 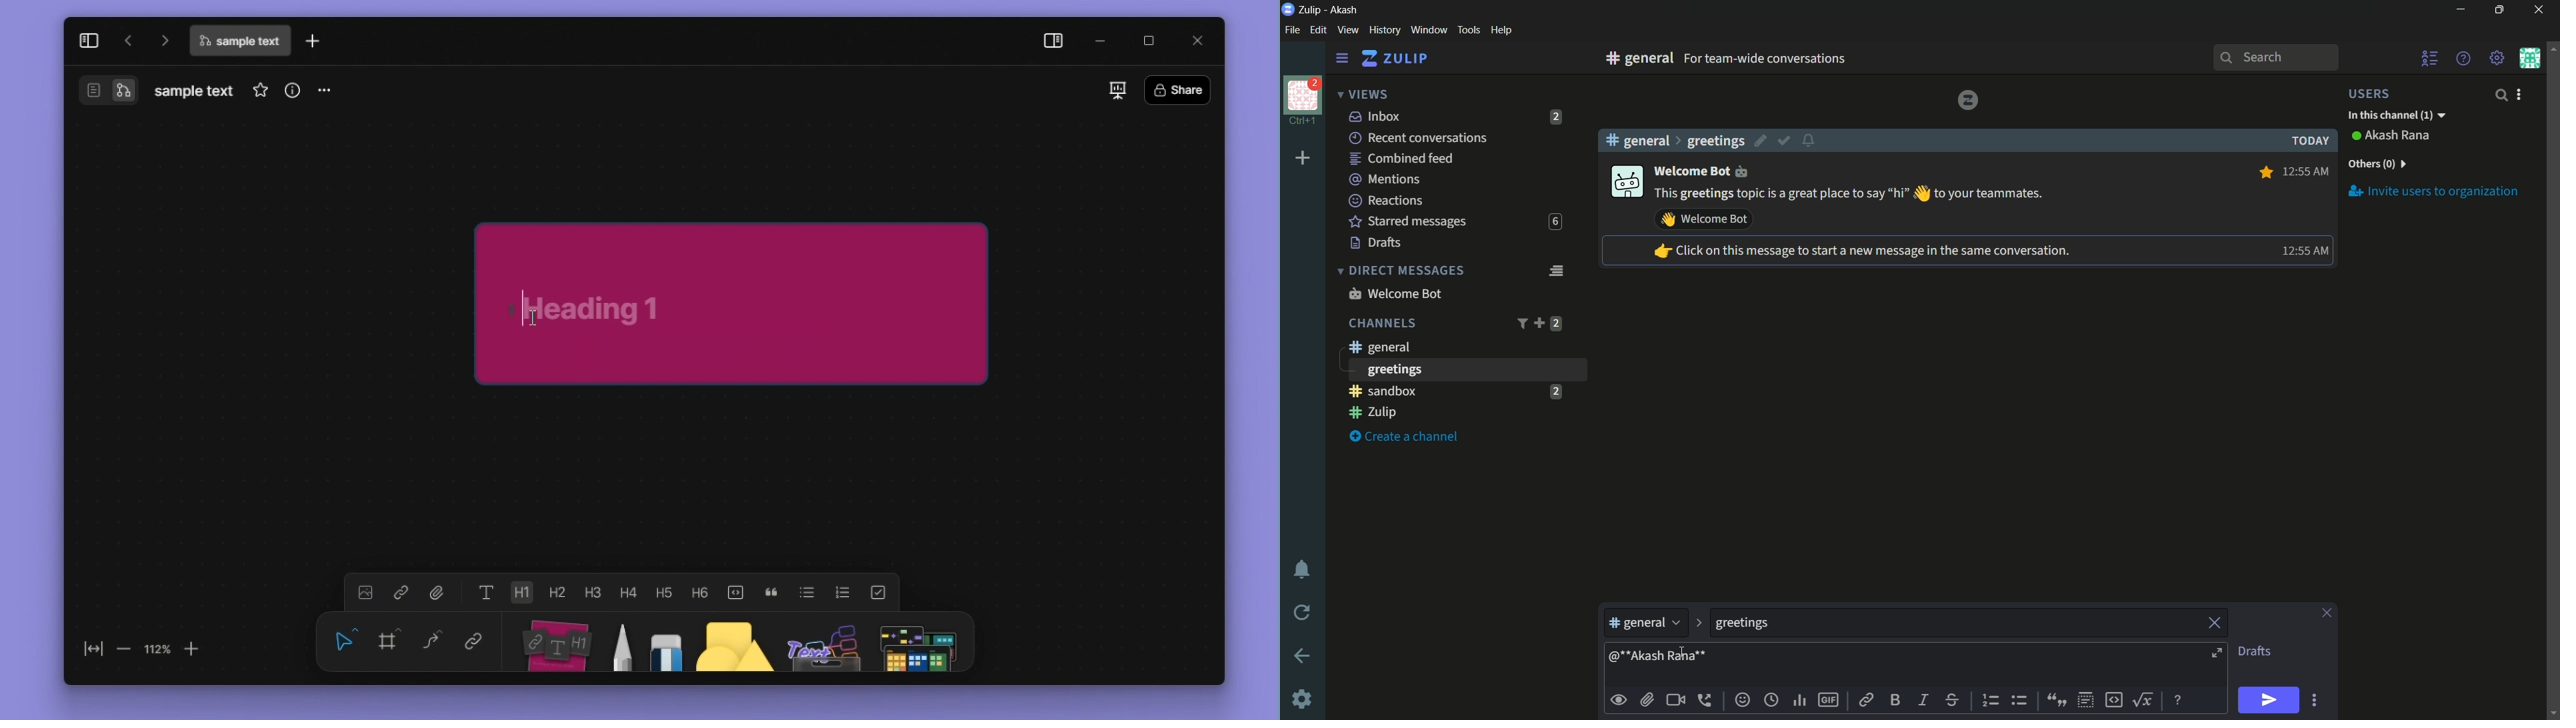 What do you see at coordinates (2145, 699) in the screenshot?
I see `maths` at bounding box center [2145, 699].